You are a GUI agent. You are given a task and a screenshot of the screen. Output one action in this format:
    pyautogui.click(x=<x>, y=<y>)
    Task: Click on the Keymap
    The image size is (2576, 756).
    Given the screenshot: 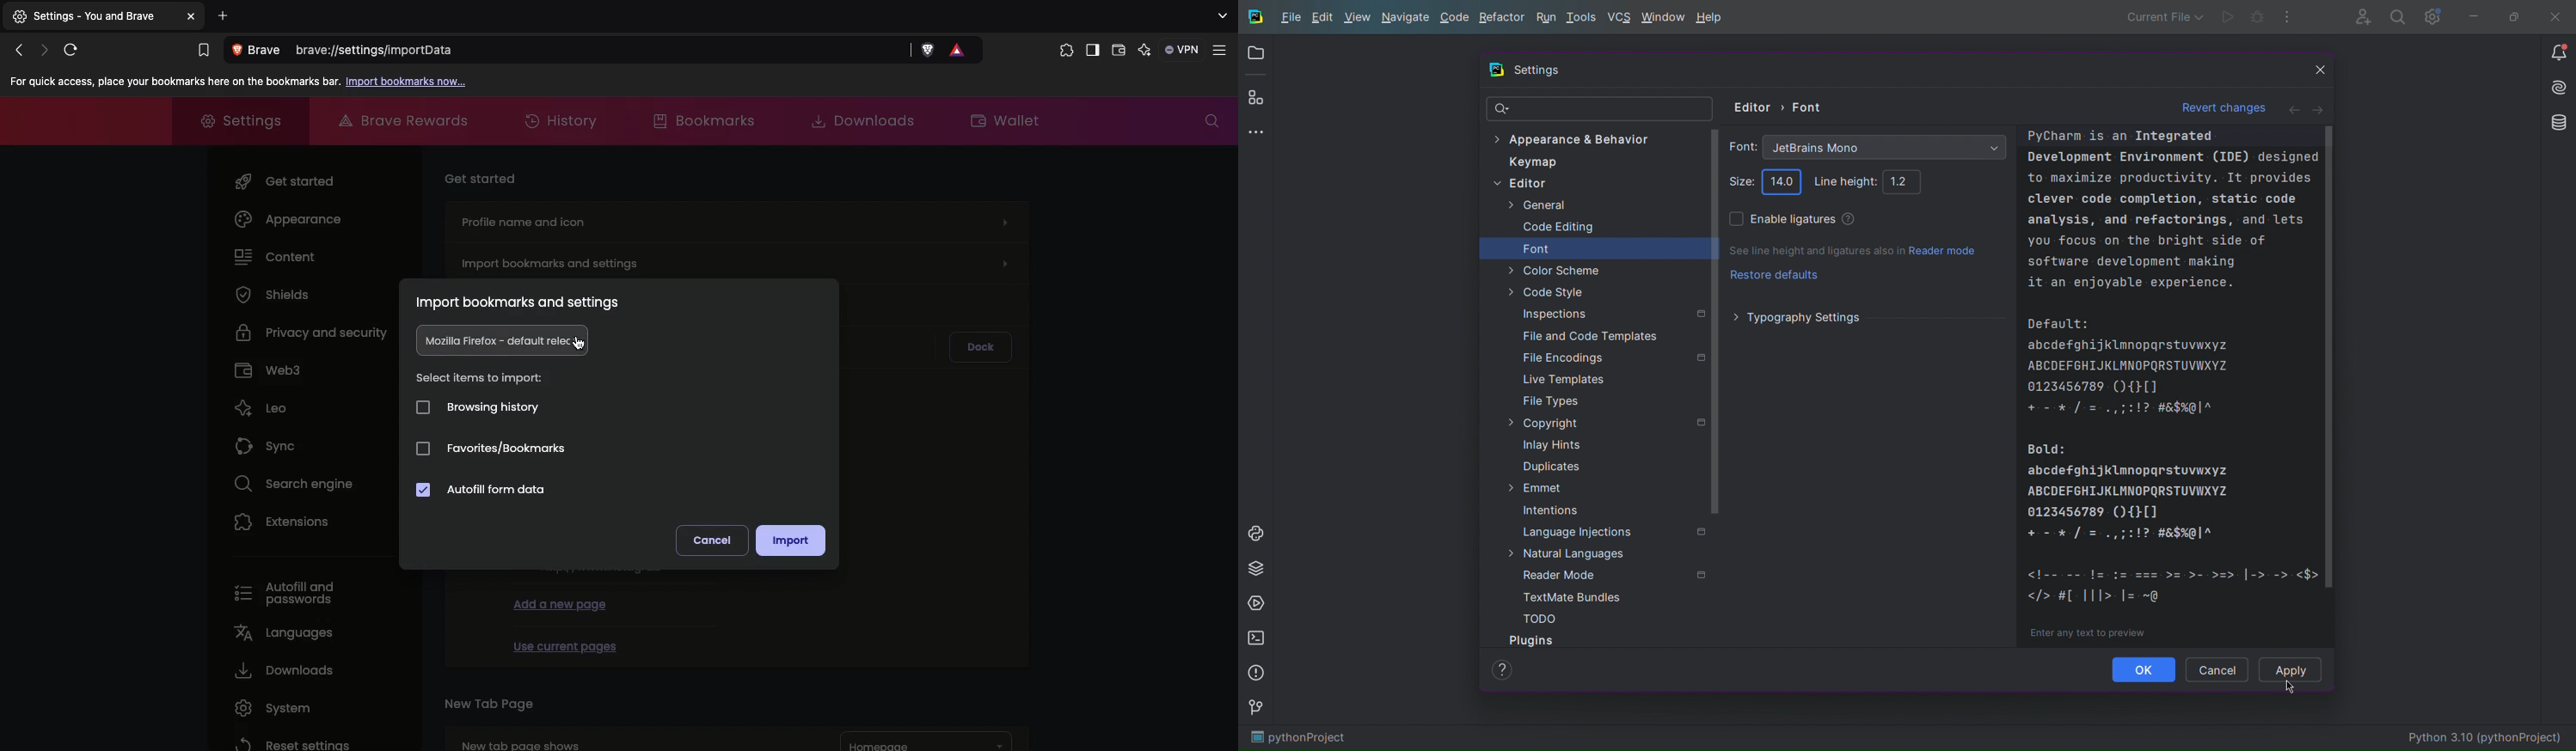 What is the action you would take?
    pyautogui.click(x=1533, y=162)
    